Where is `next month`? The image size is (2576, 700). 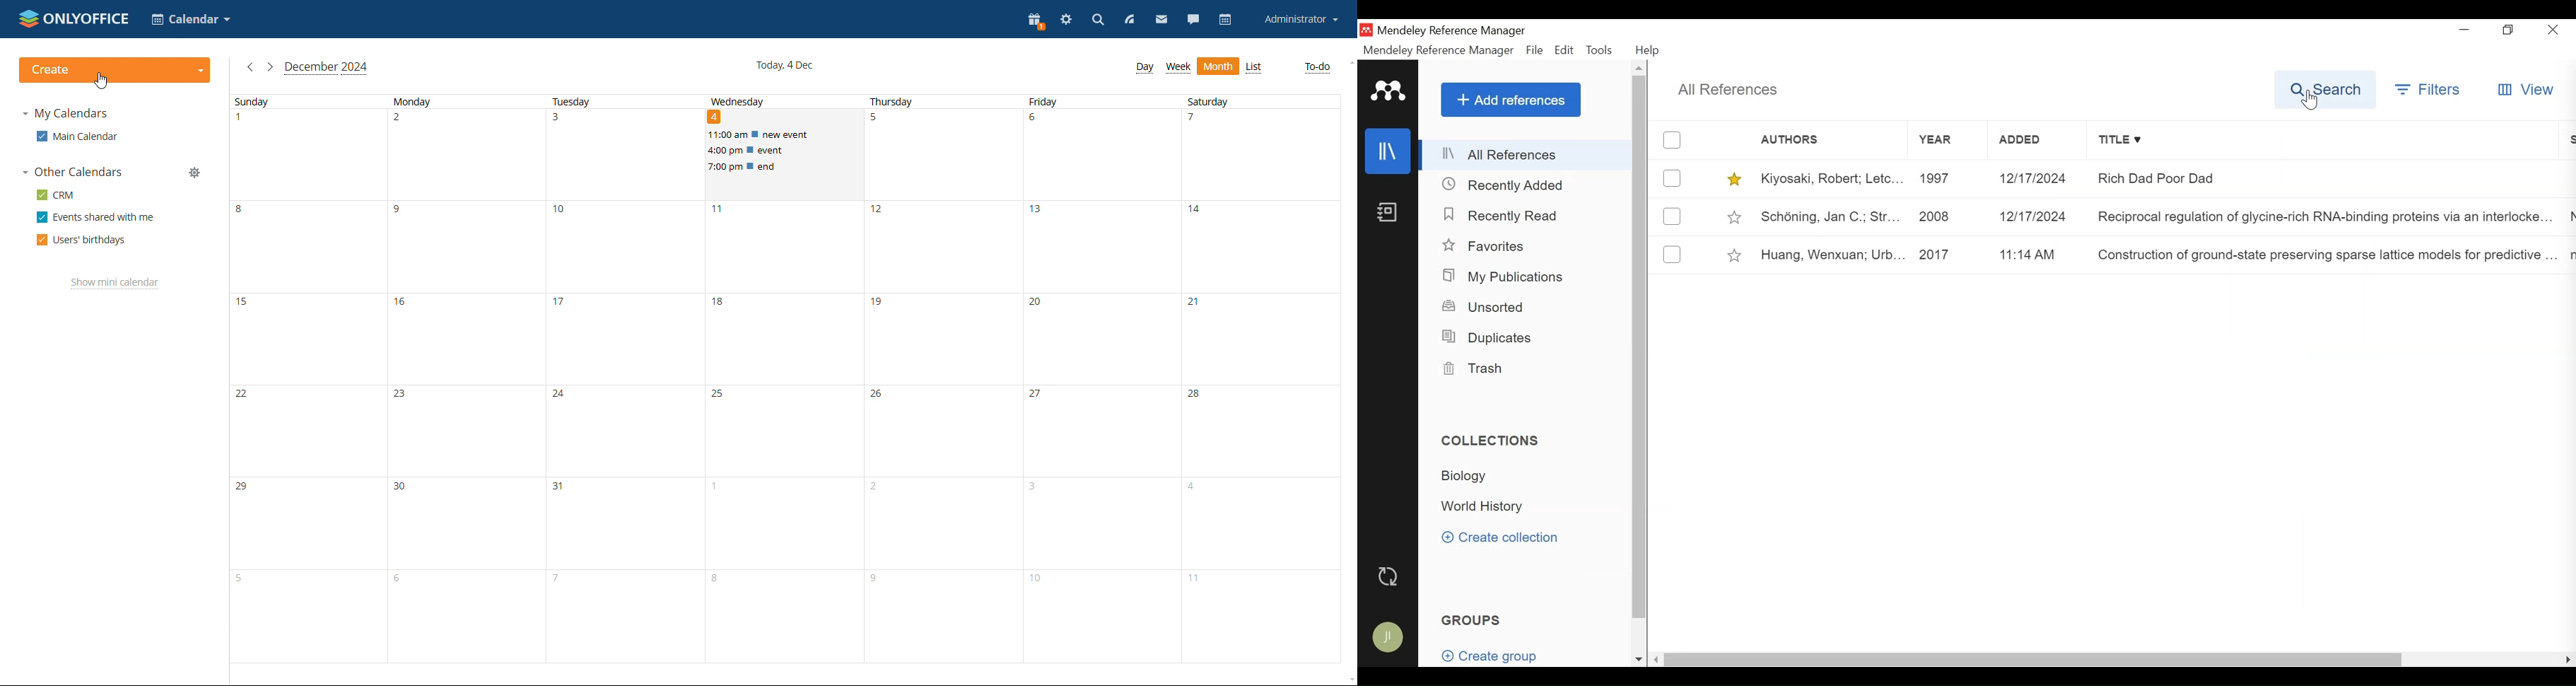 next month is located at coordinates (269, 69).